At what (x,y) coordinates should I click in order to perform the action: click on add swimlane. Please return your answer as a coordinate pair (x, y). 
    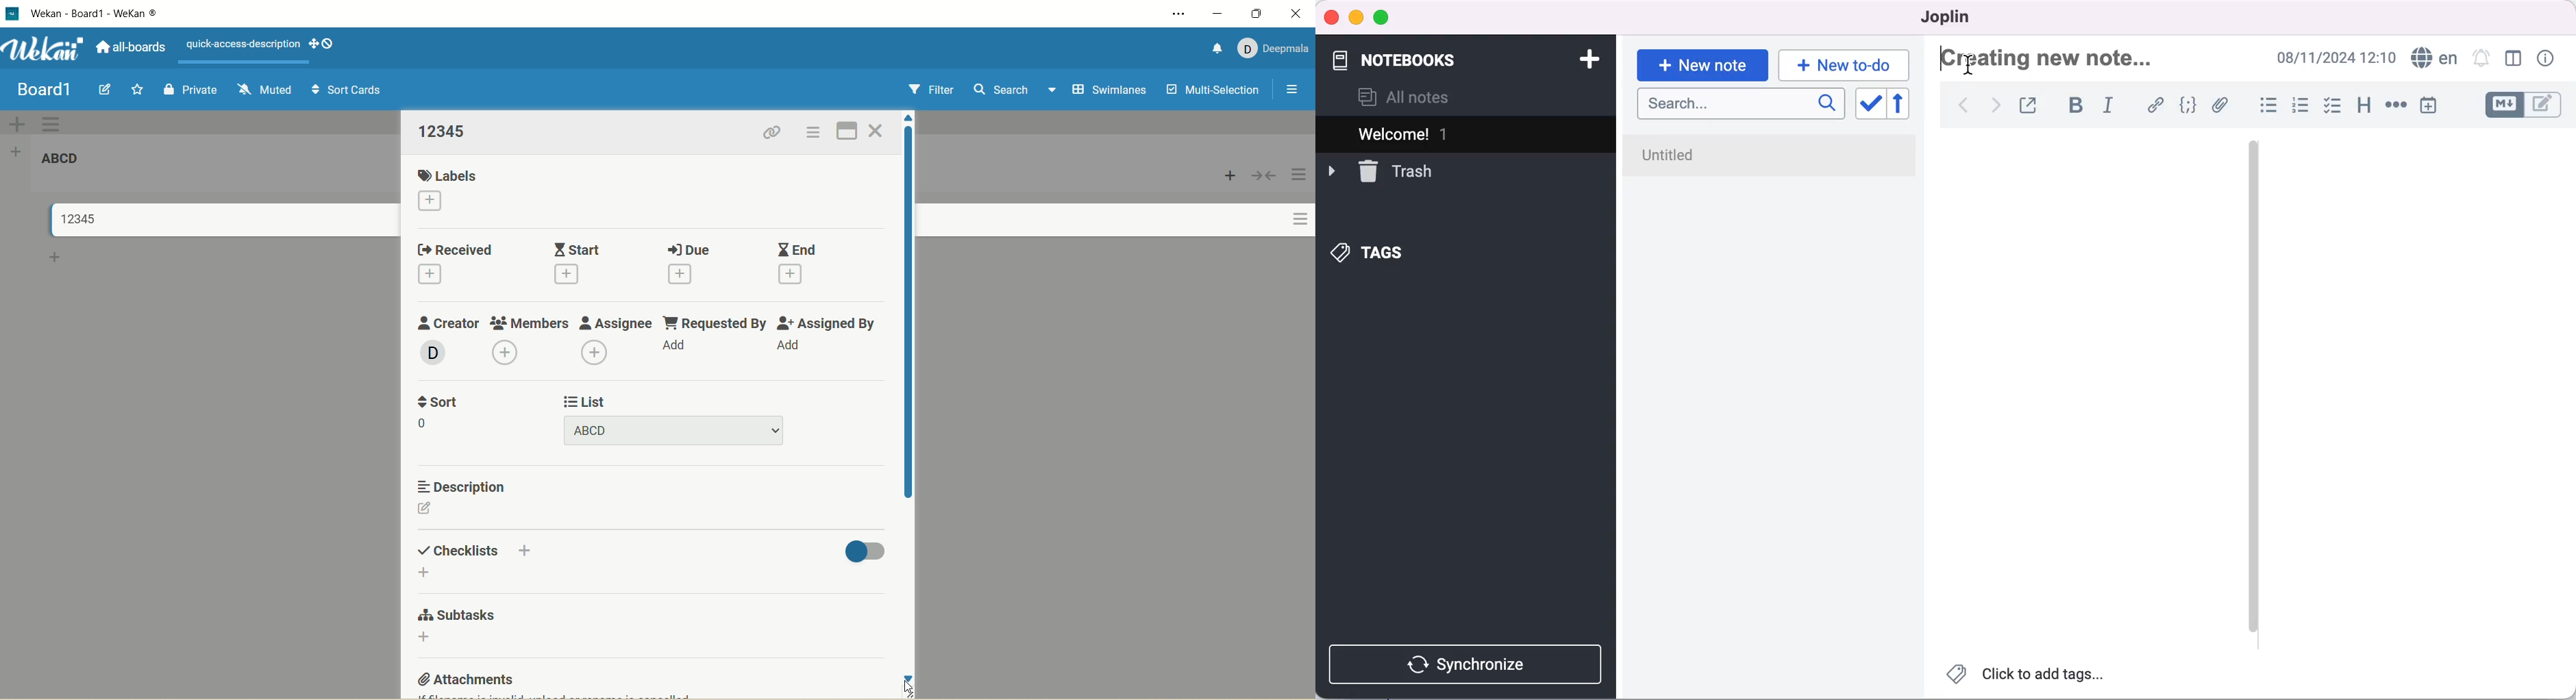
    Looking at the image, I should click on (14, 123).